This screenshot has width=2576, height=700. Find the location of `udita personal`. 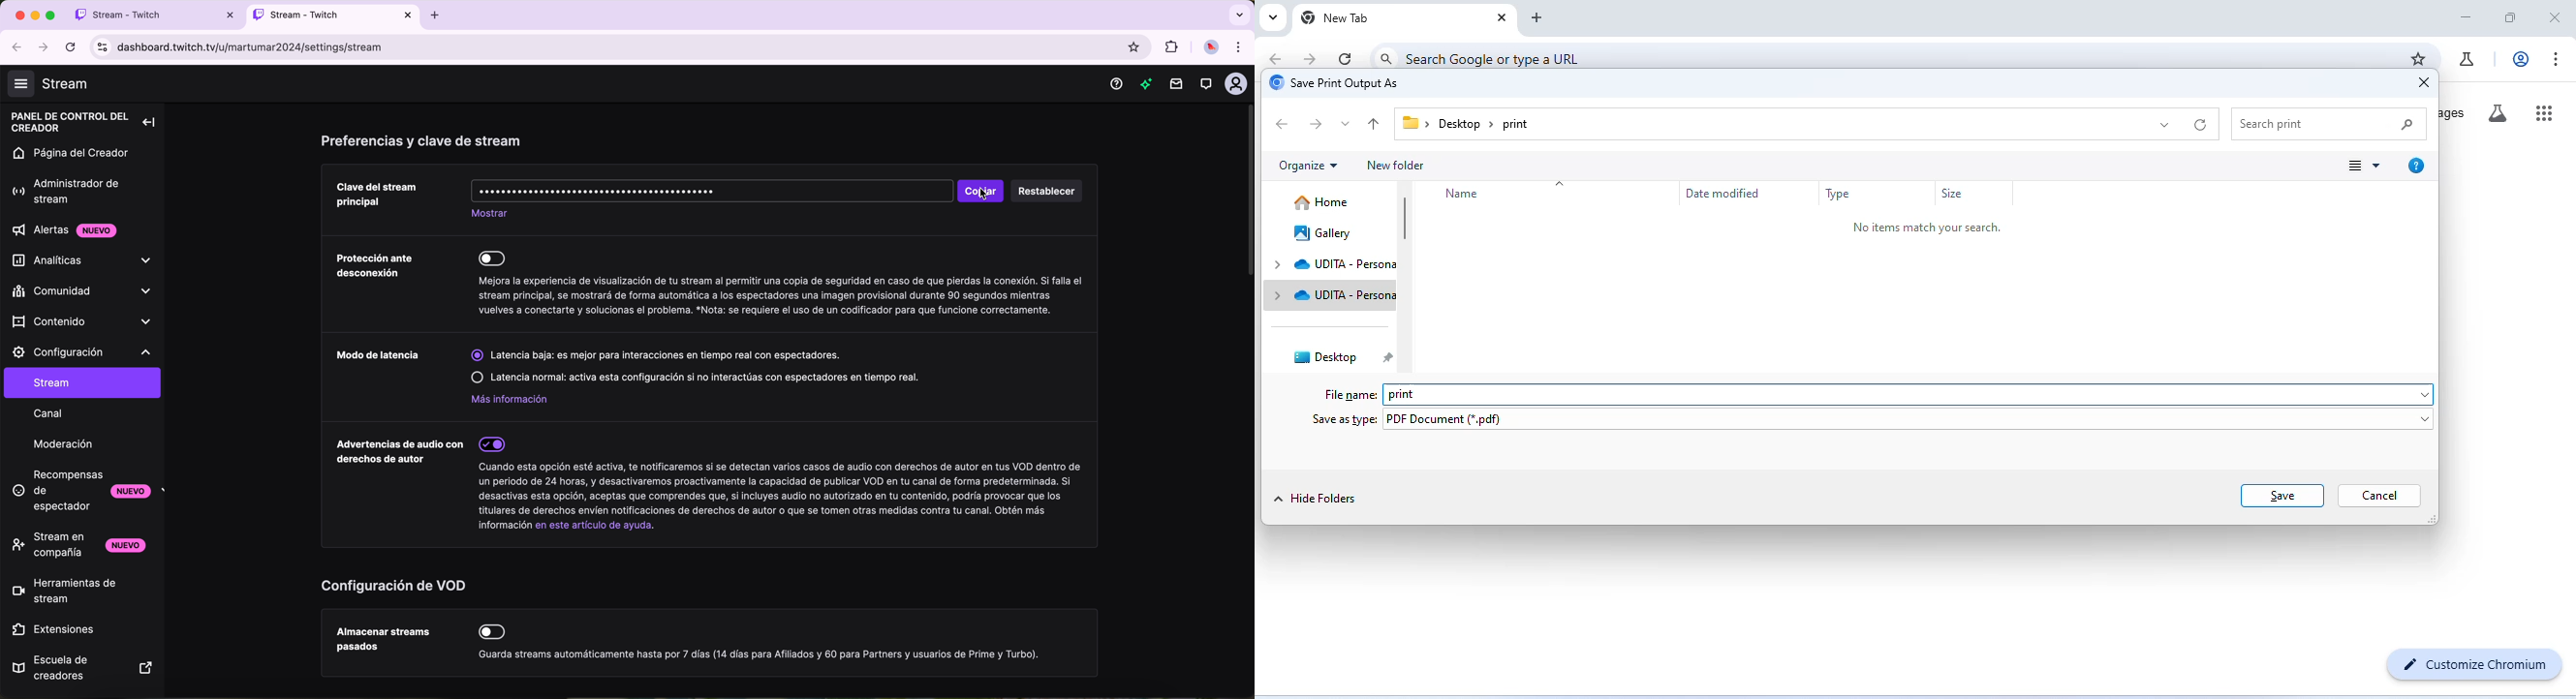

udita personal is located at coordinates (1332, 296).